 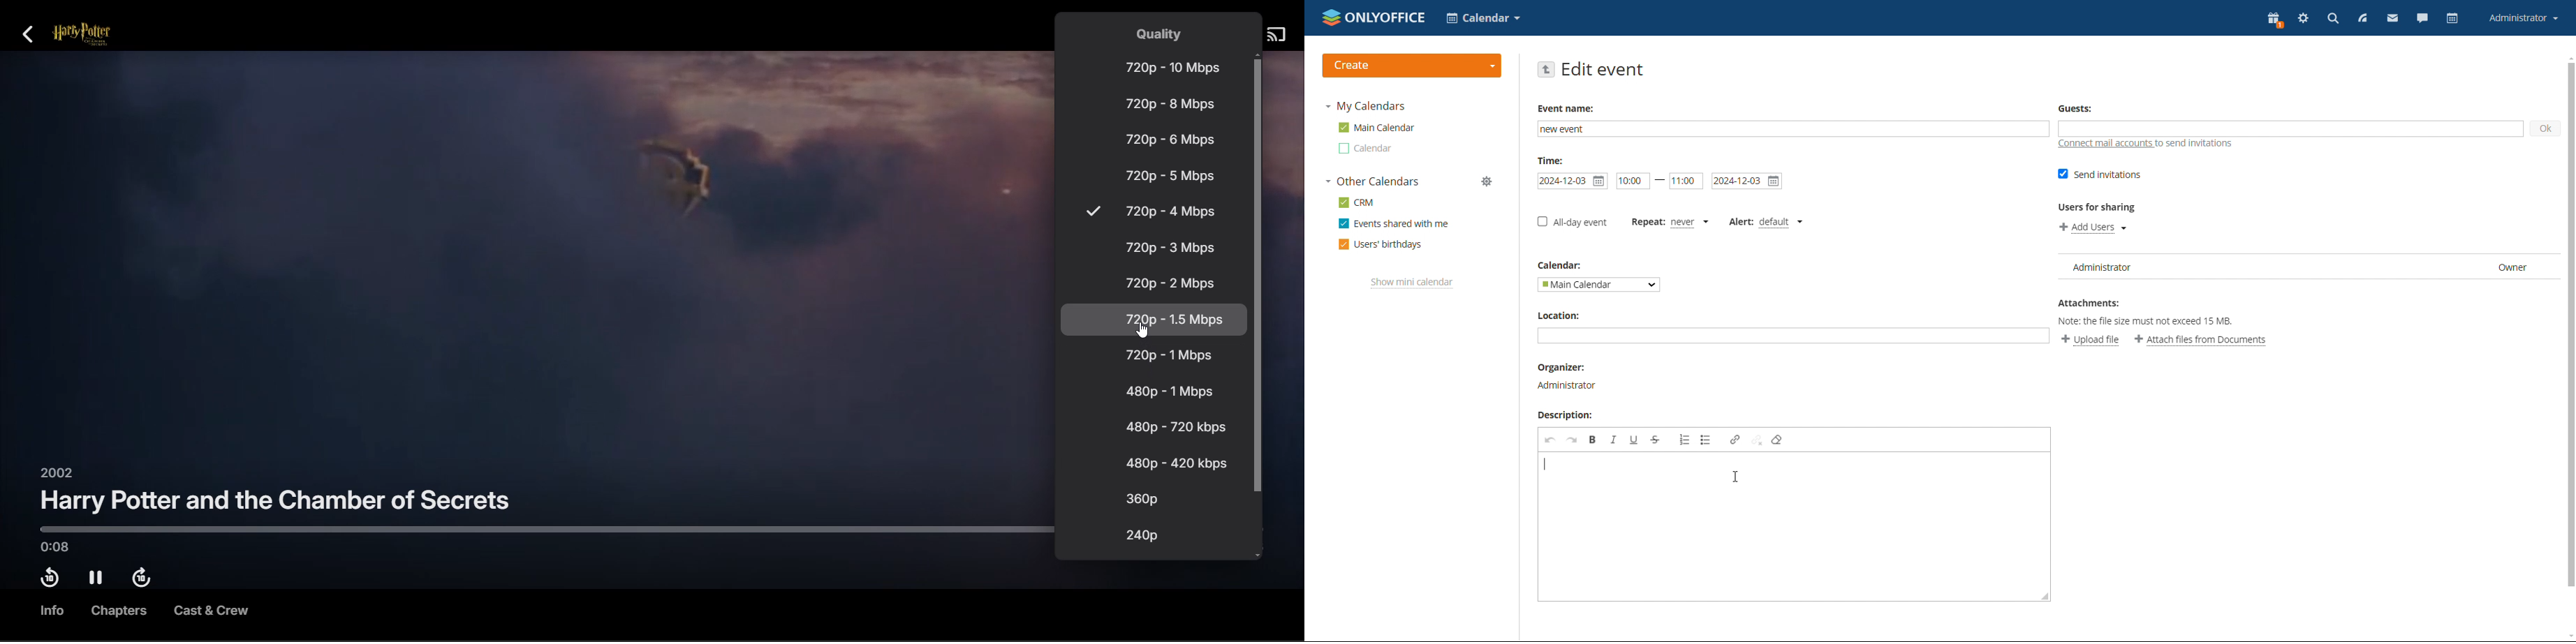 What do you see at coordinates (1169, 212) in the screenshot?
I see `720p -4 Mbps` at bounding box center [1169, 212].